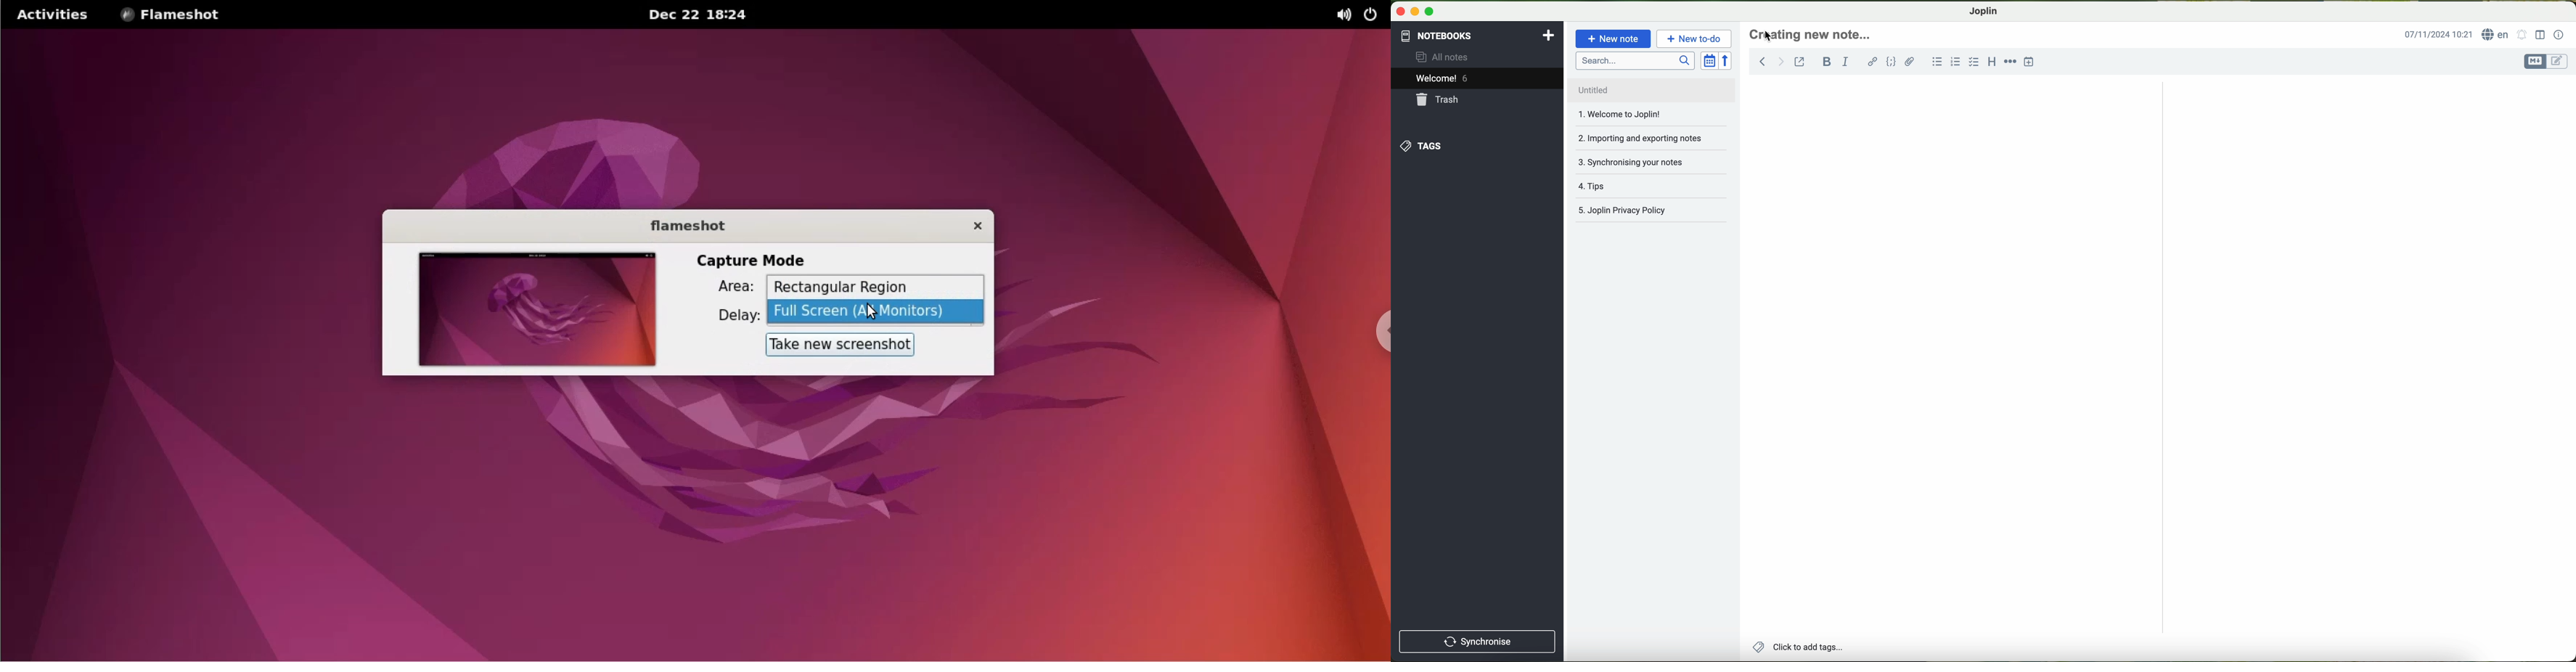  Describe the element at coordinates (1975, 63) in the screenshot. I see `checkbox` at that location.